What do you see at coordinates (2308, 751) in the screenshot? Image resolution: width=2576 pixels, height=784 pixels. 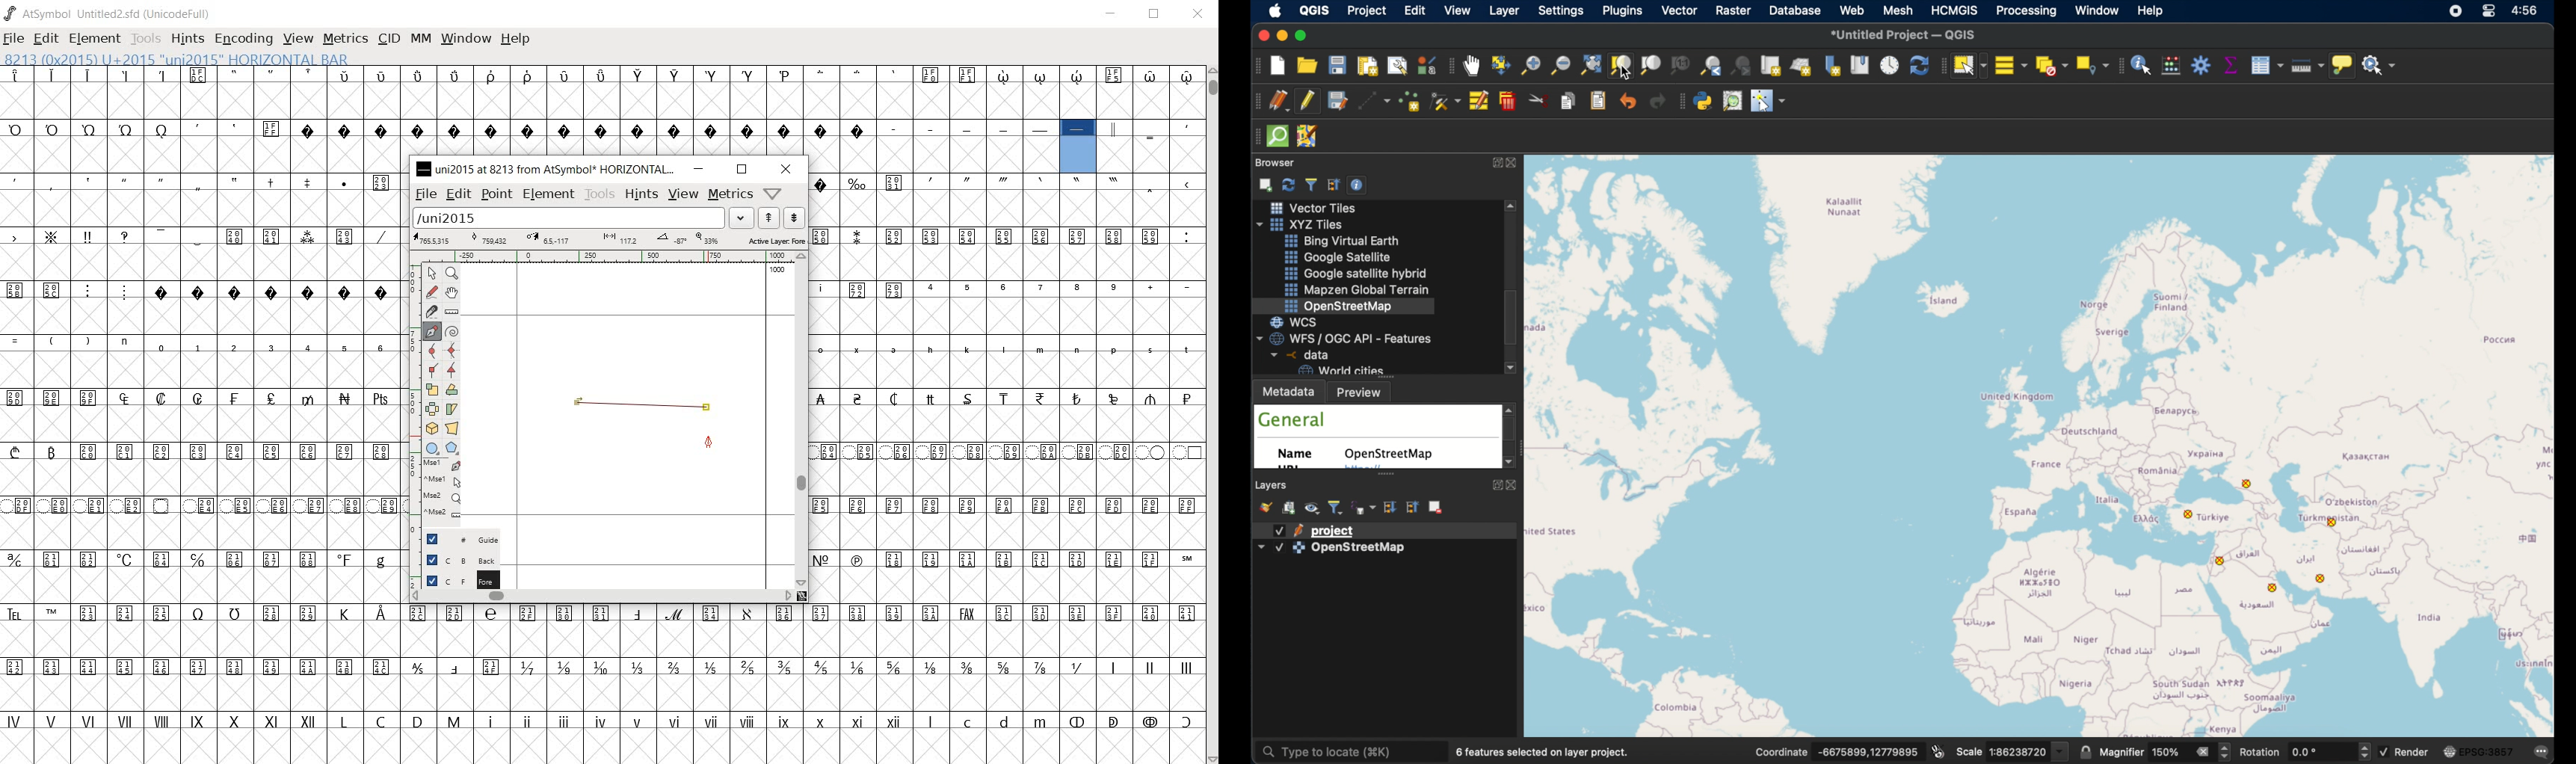 I see `rotation value` at bounding box center [2308, 751].